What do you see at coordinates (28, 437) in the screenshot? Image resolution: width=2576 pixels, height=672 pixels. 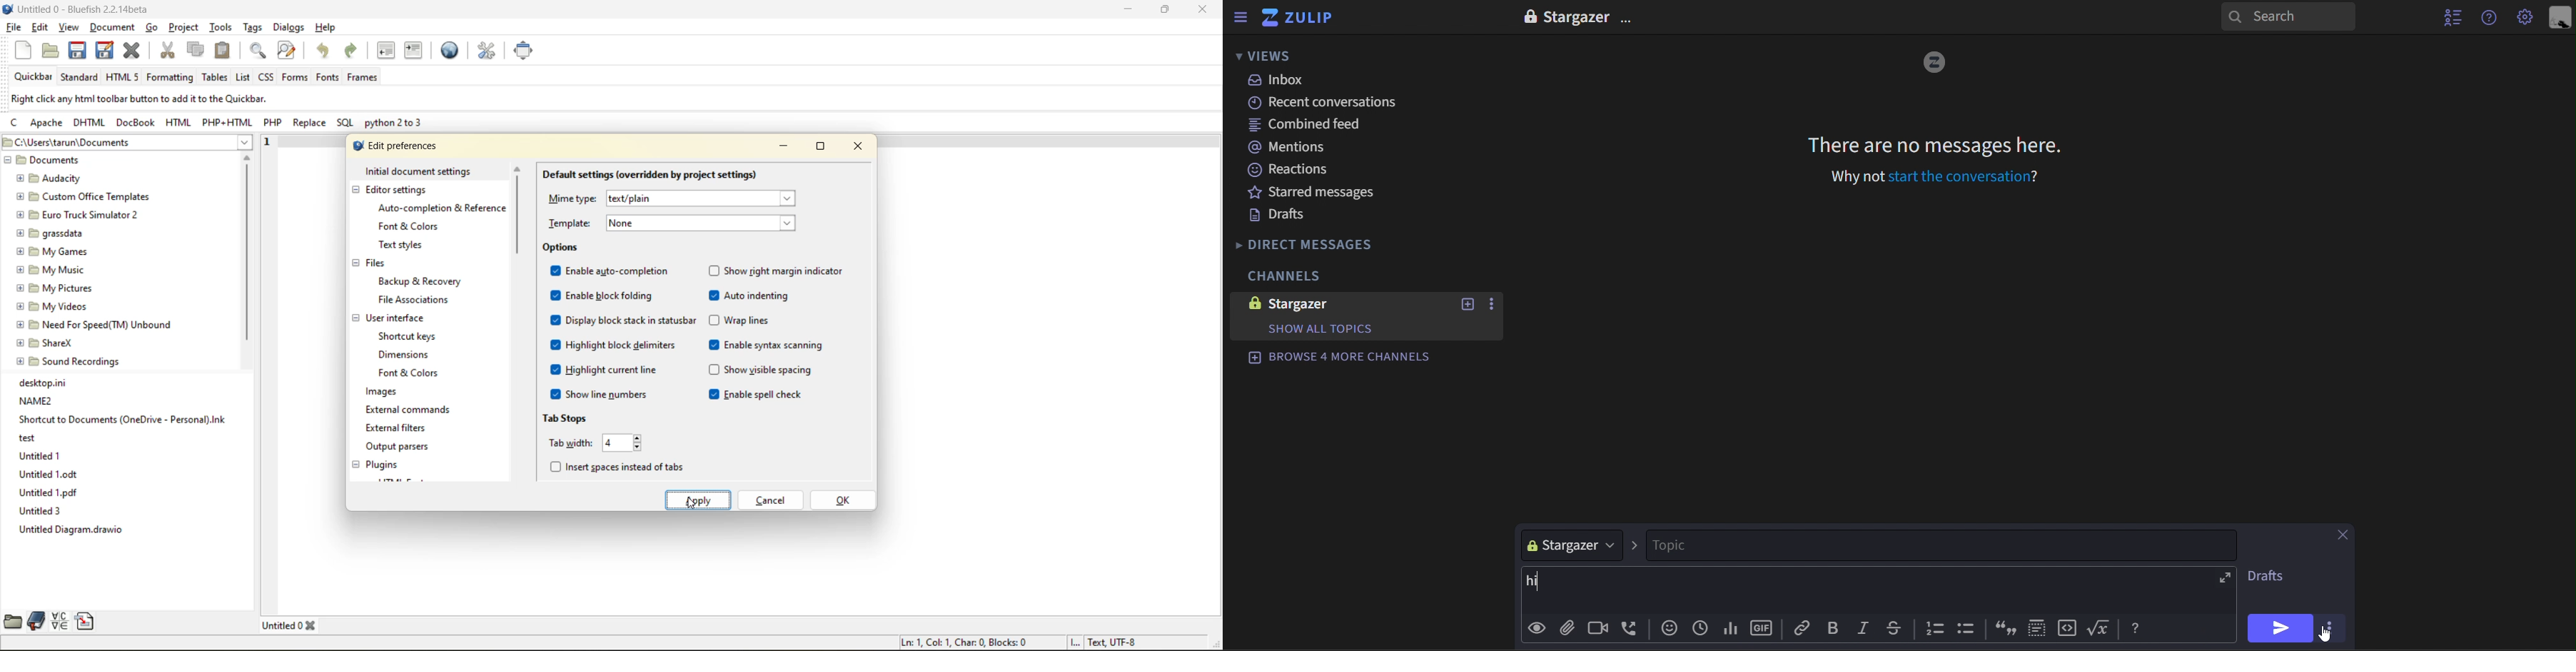 I see `test` at bounding box center [28, 437].